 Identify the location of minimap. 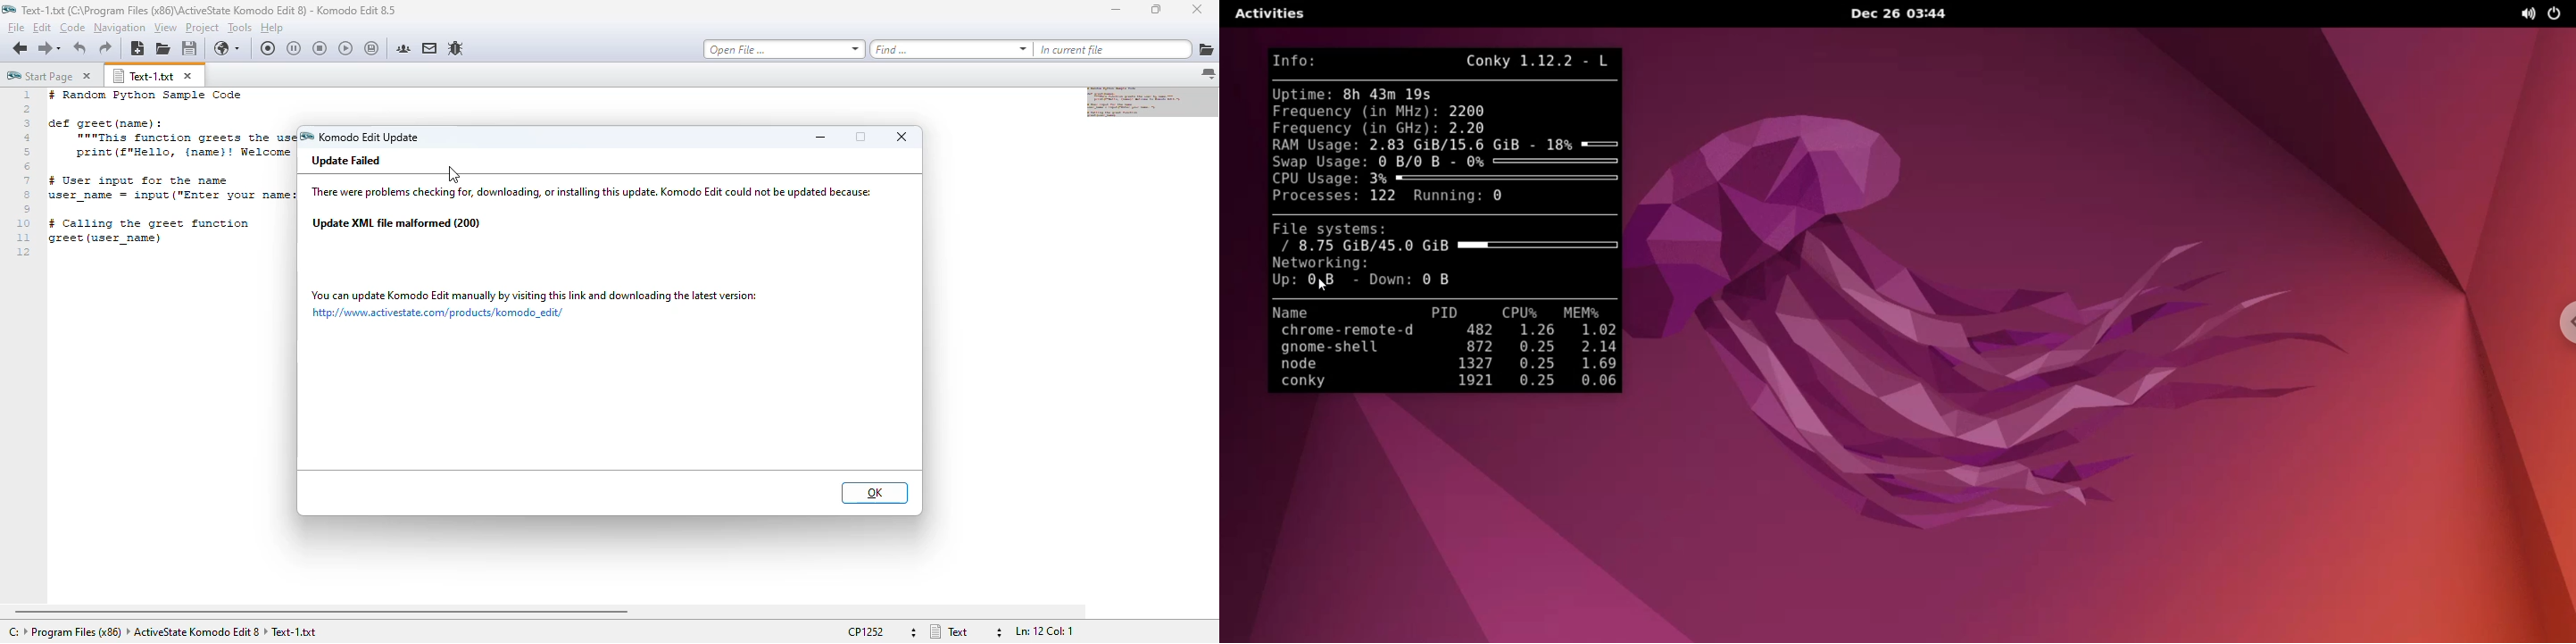
(1153, 103).